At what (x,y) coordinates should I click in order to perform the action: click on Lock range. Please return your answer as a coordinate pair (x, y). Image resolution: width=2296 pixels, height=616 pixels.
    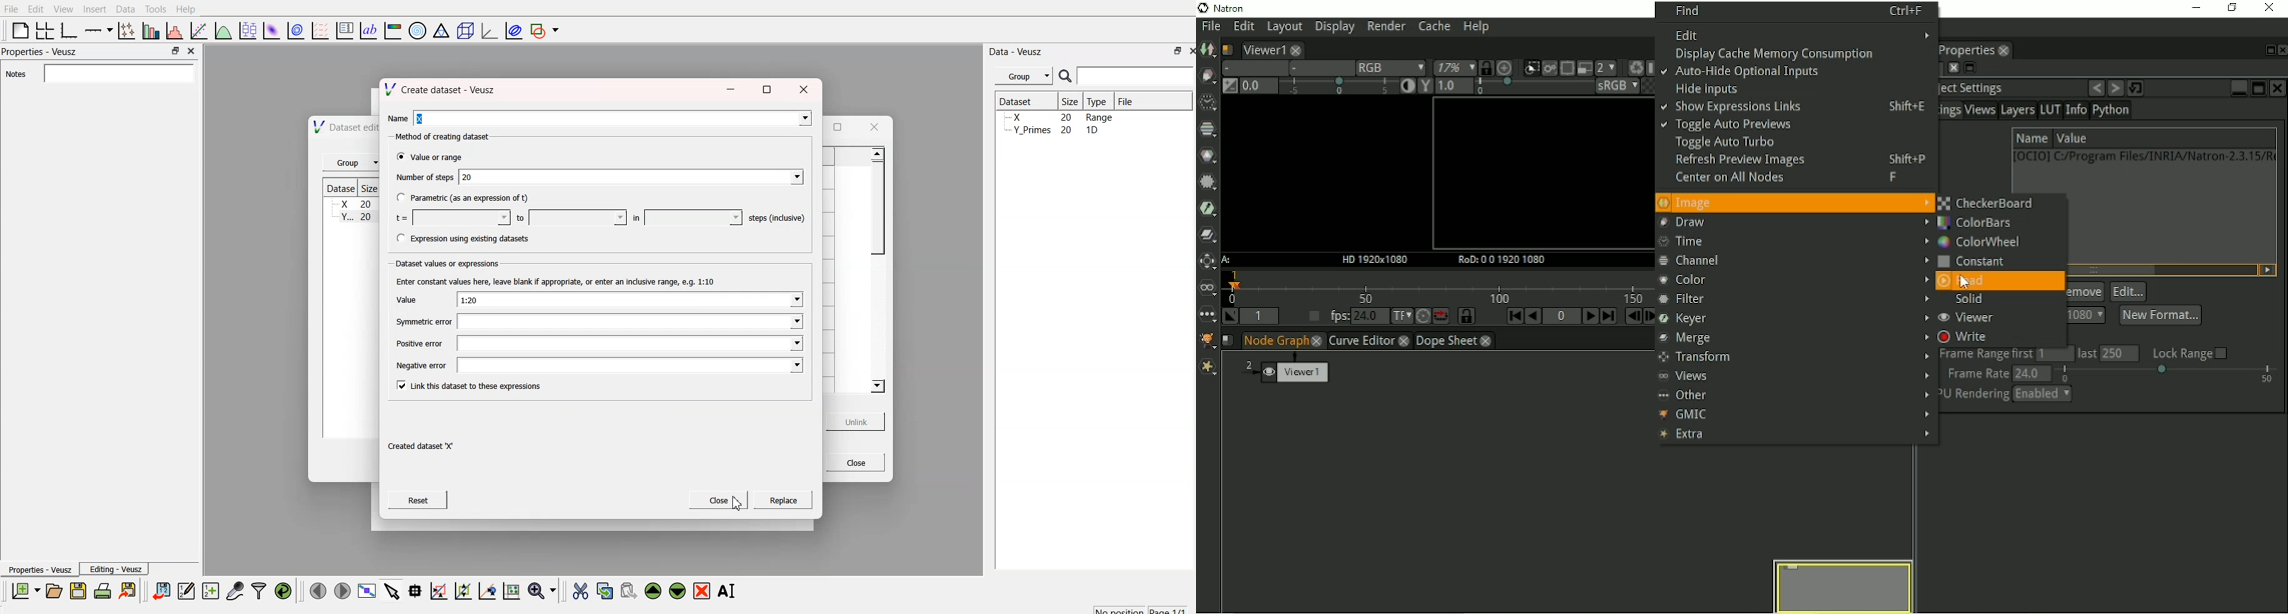
    Looking at the image, I should click on (2190, 353).